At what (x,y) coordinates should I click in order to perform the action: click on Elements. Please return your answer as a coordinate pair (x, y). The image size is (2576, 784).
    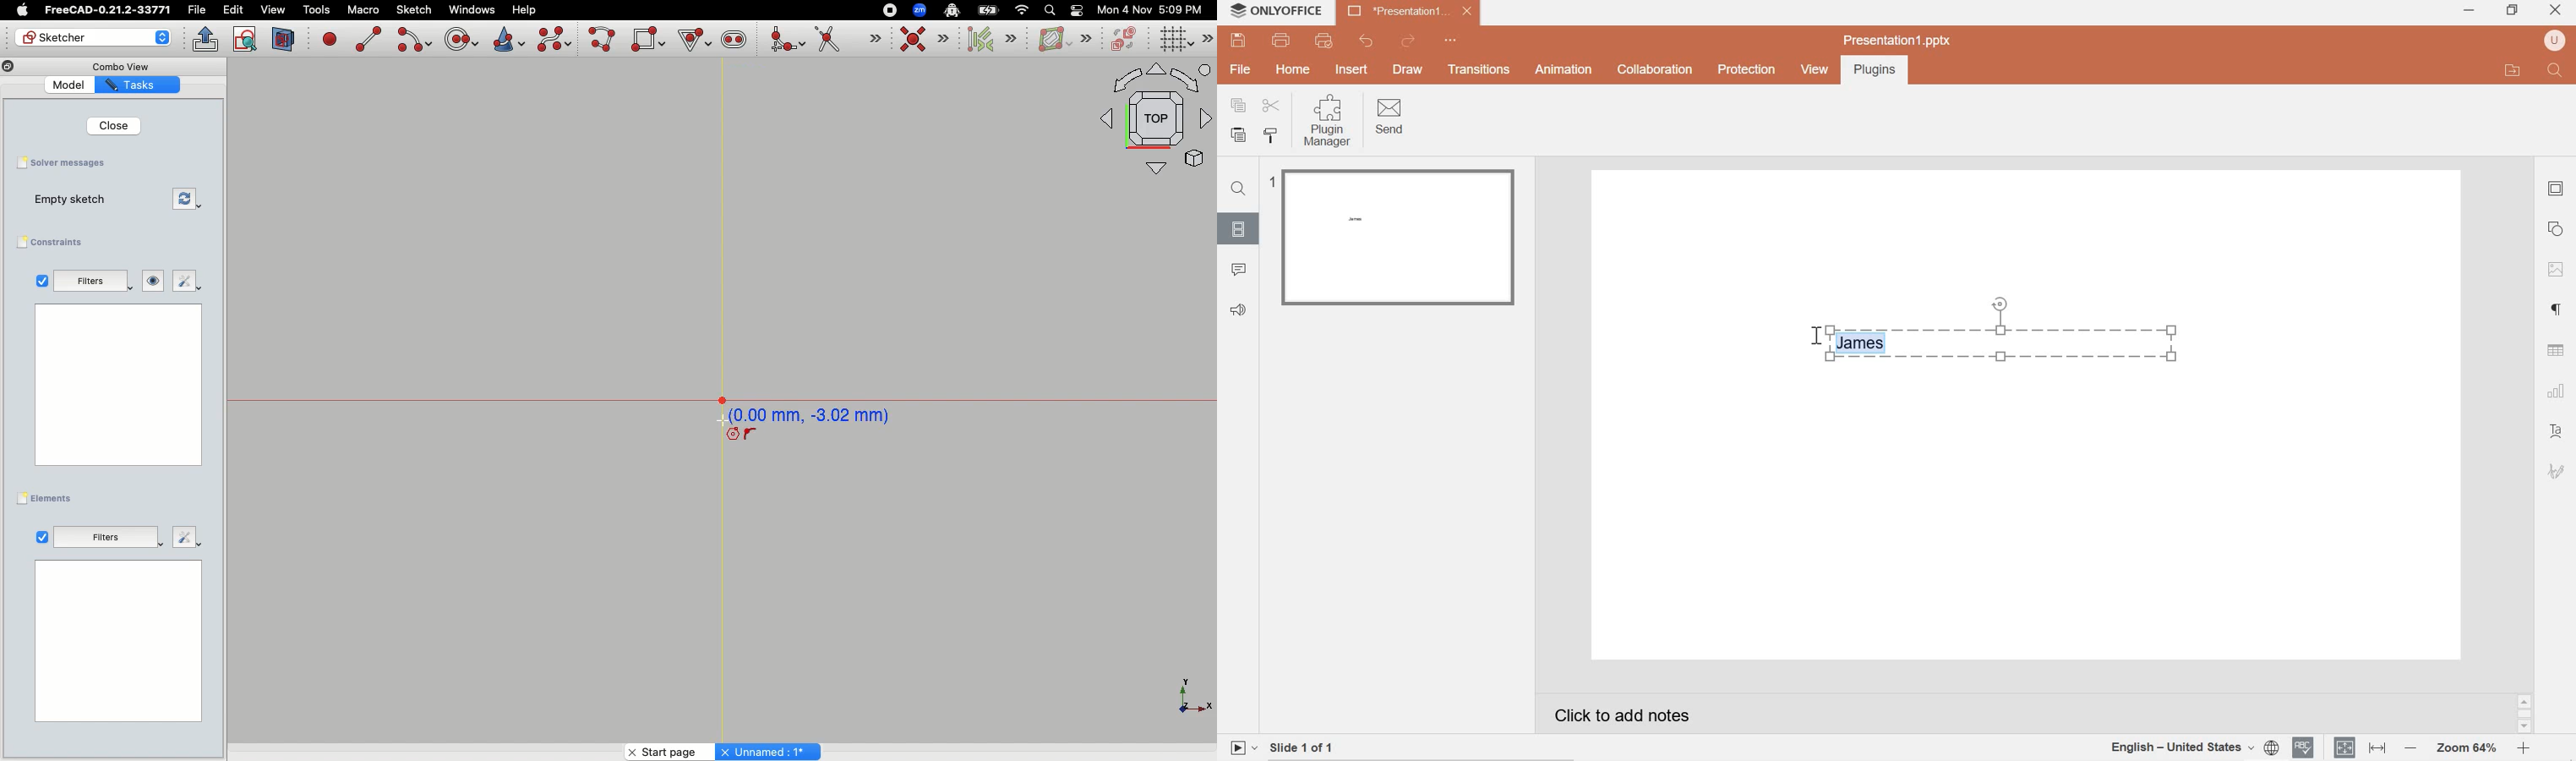
    Looking at the image, I should click on (49, 498).